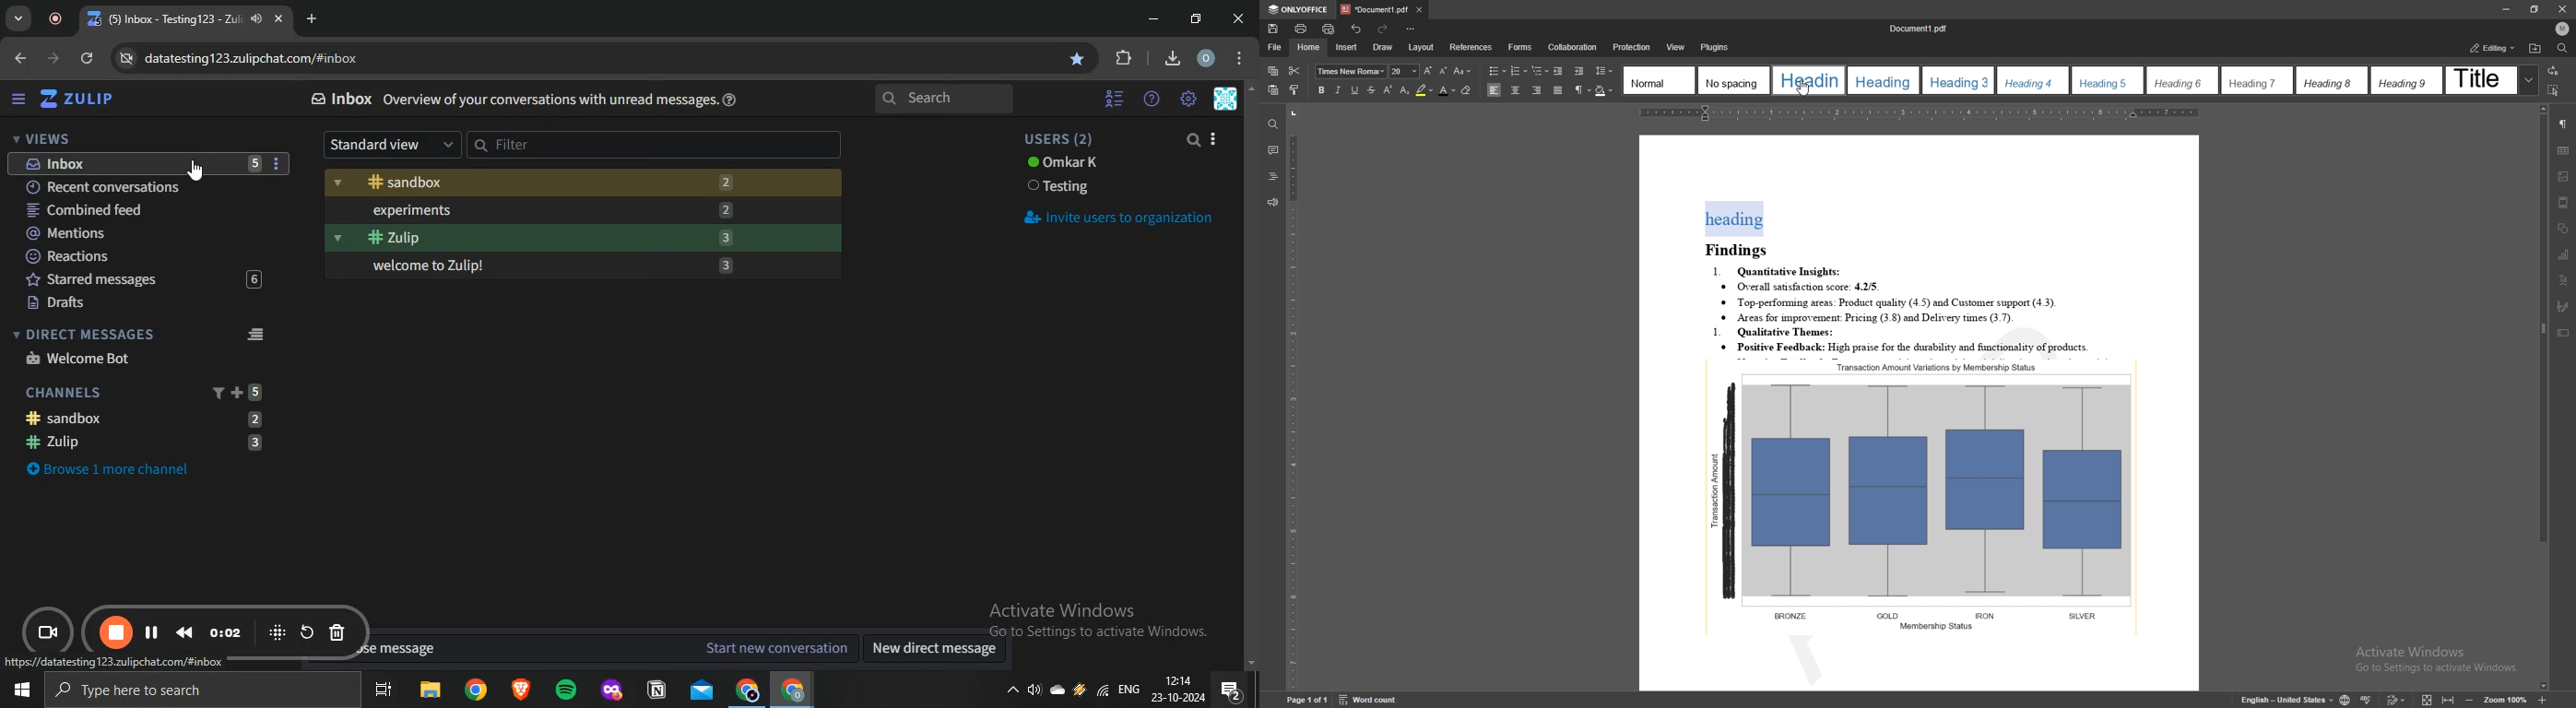  What do you see at coordinates (515, 100) in the screenshot?
I see `Inbox Overview of your conversations with unread messages.` at bounding box center [515, 100].